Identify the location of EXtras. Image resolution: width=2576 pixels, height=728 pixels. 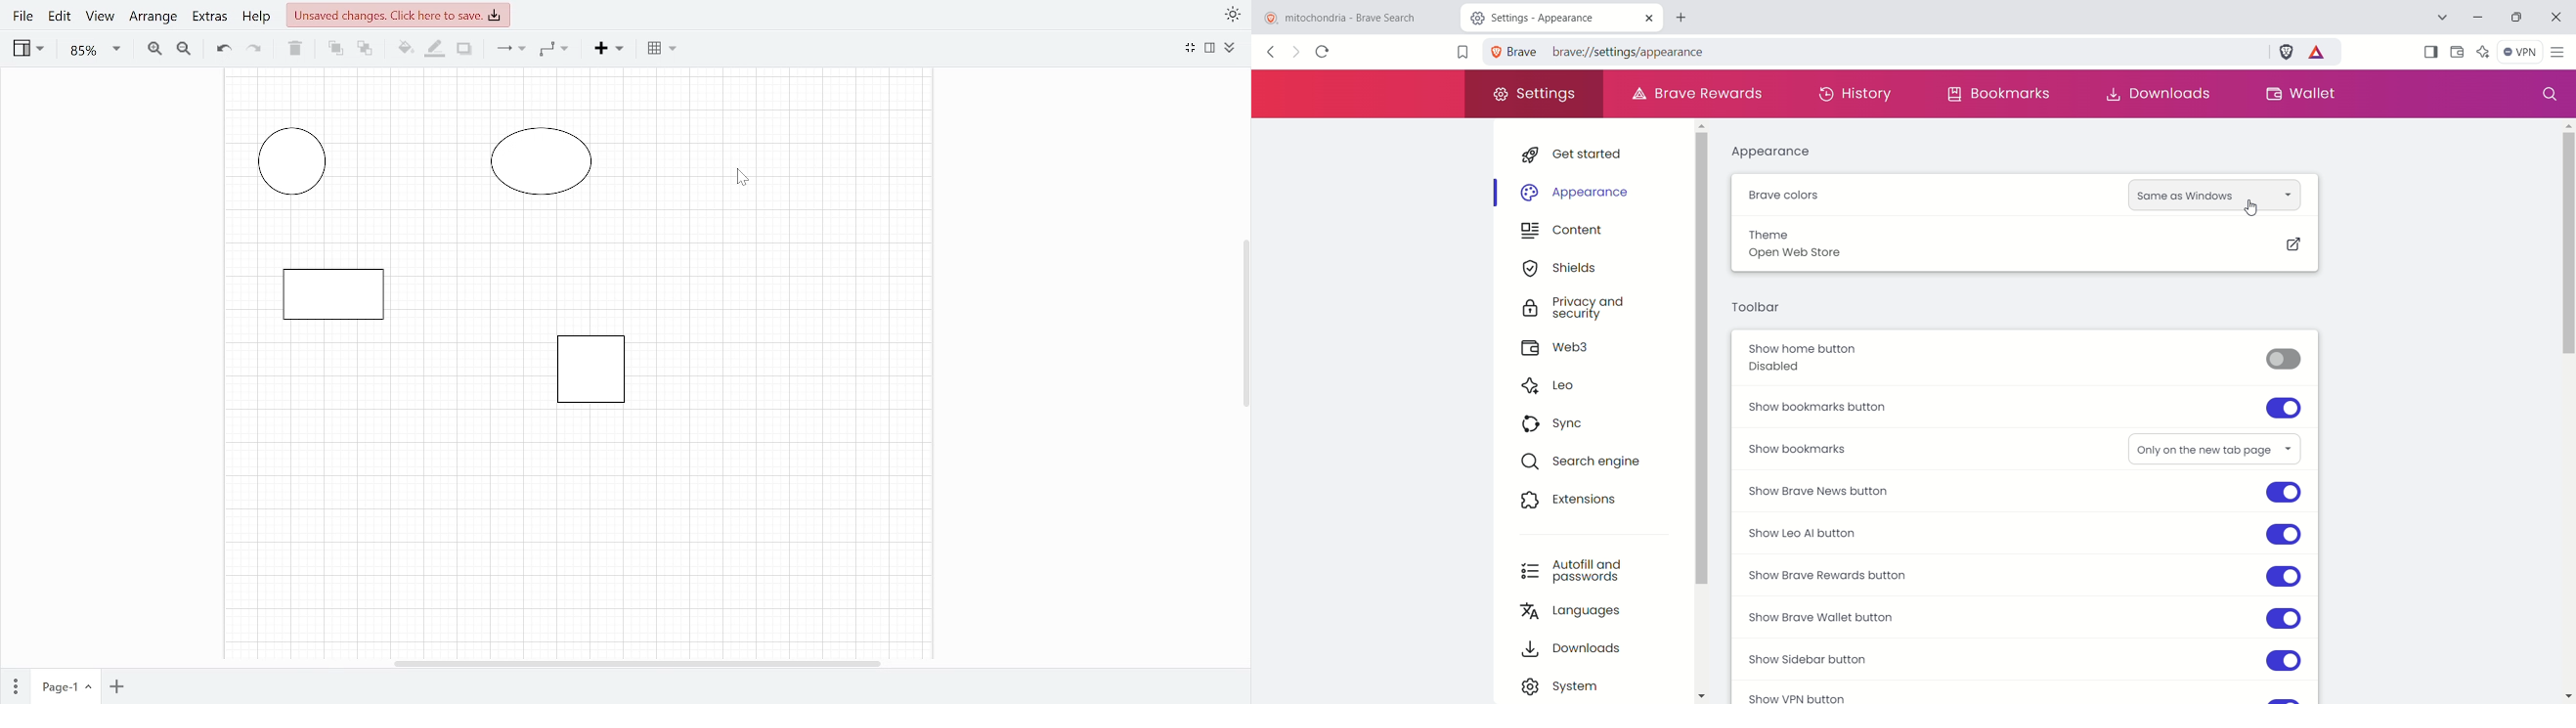
(209, 19).